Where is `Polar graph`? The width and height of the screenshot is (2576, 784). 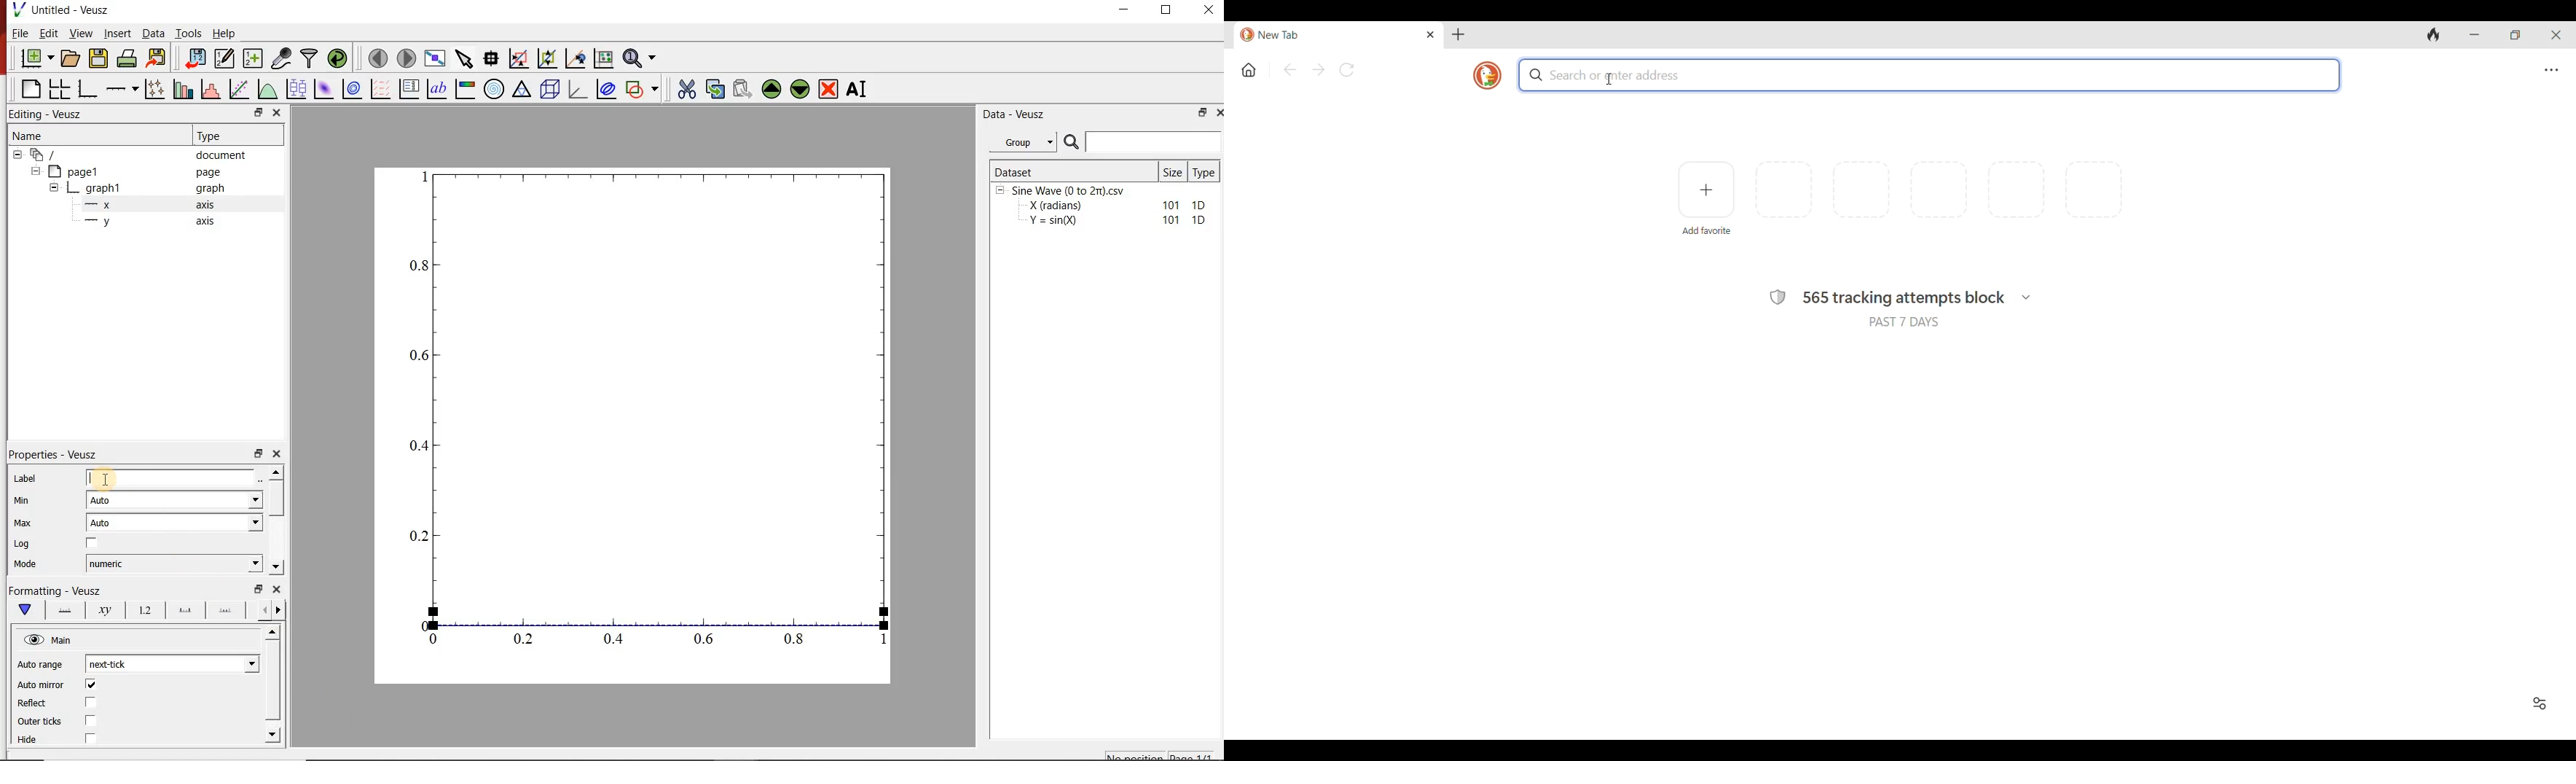 Polar graph is located at coordinates (495, 89).